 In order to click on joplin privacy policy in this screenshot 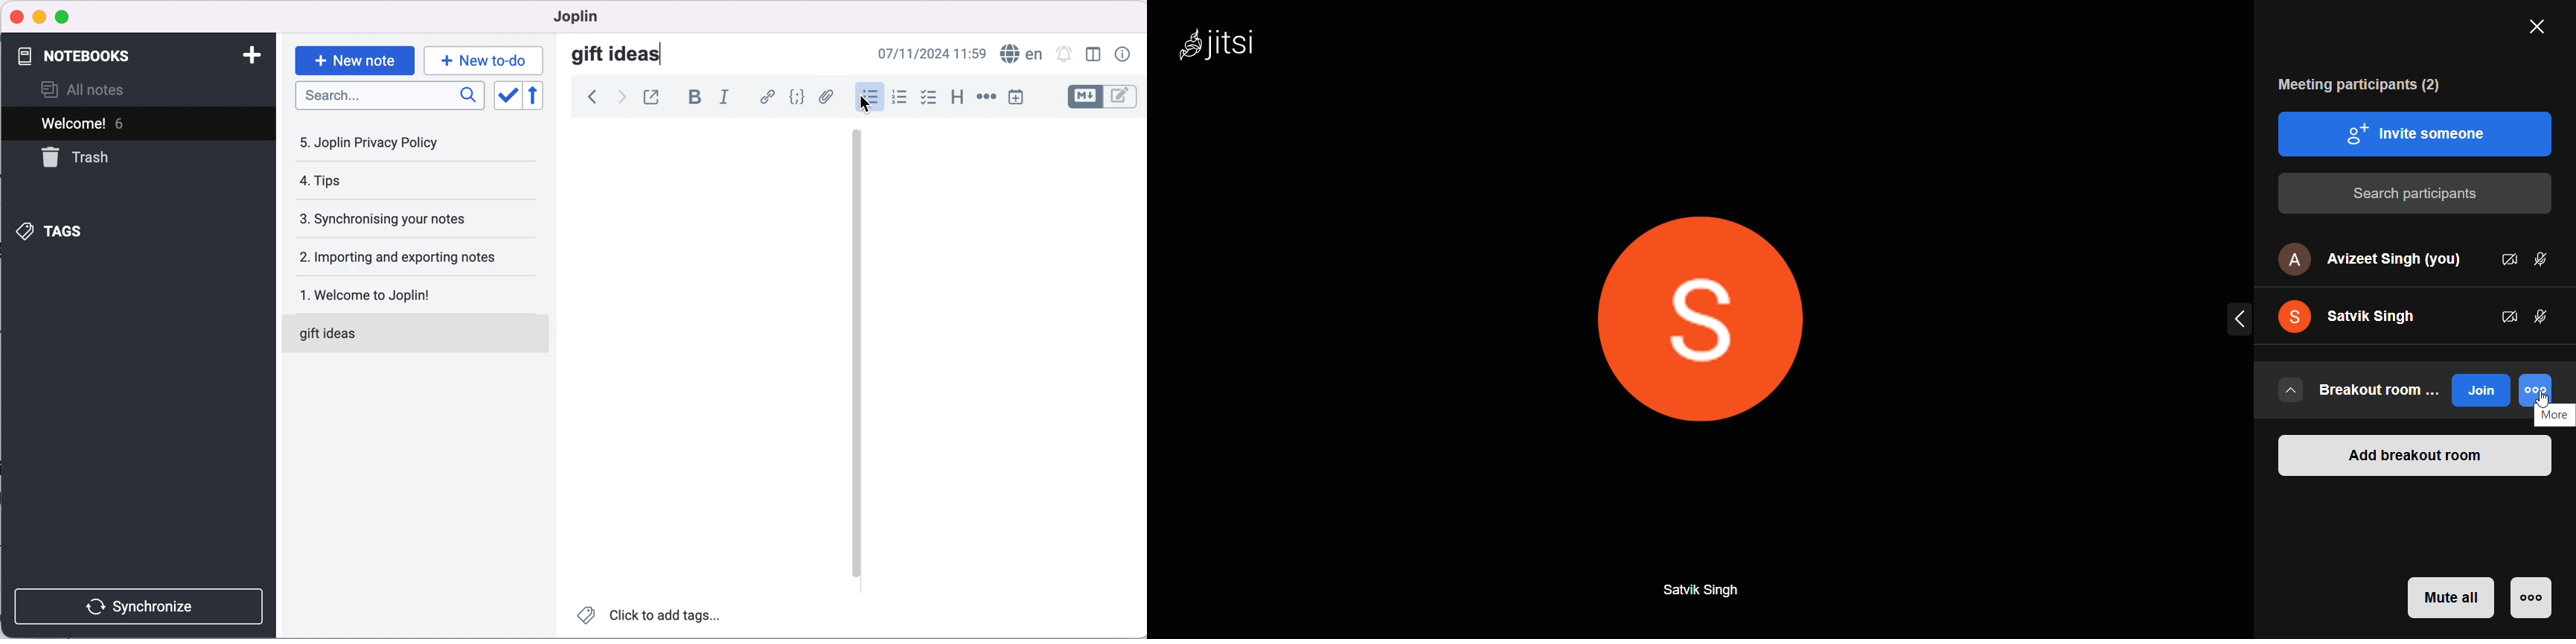, I will do `click(377, 143)`.